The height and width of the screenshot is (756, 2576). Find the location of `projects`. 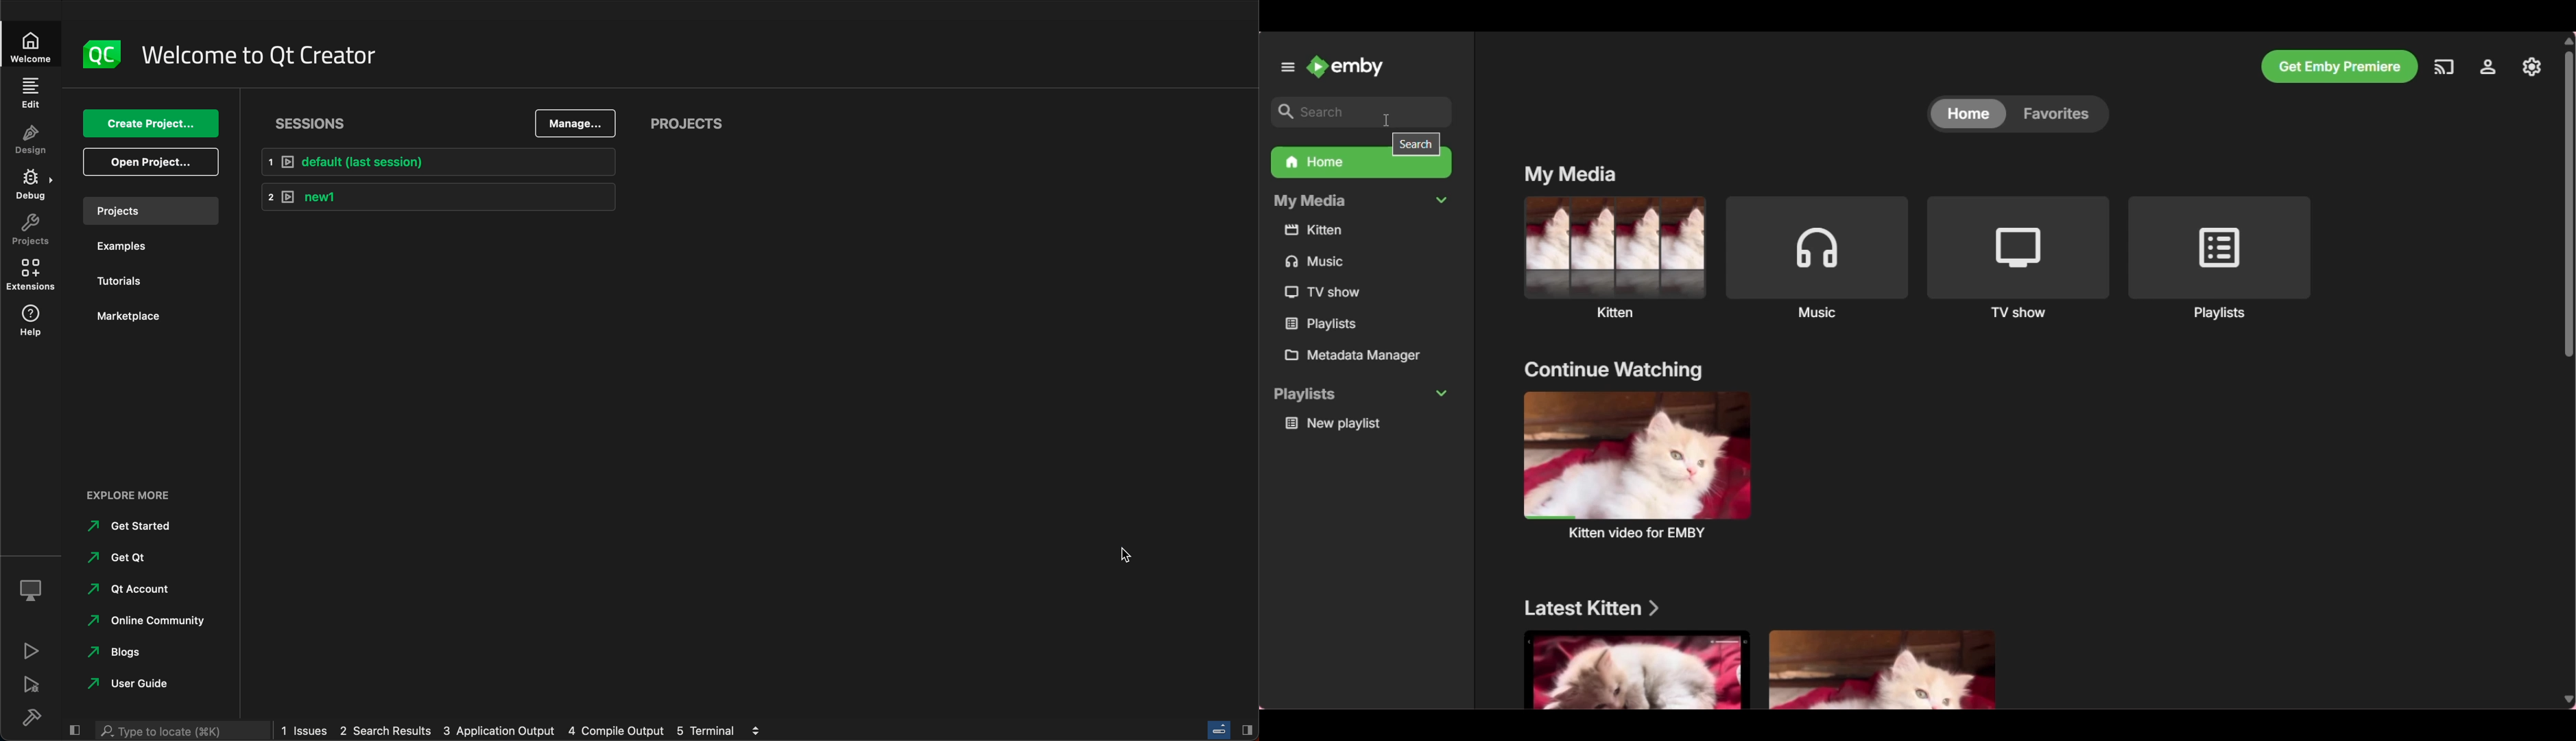

projects is located at coordinates (146, 209).